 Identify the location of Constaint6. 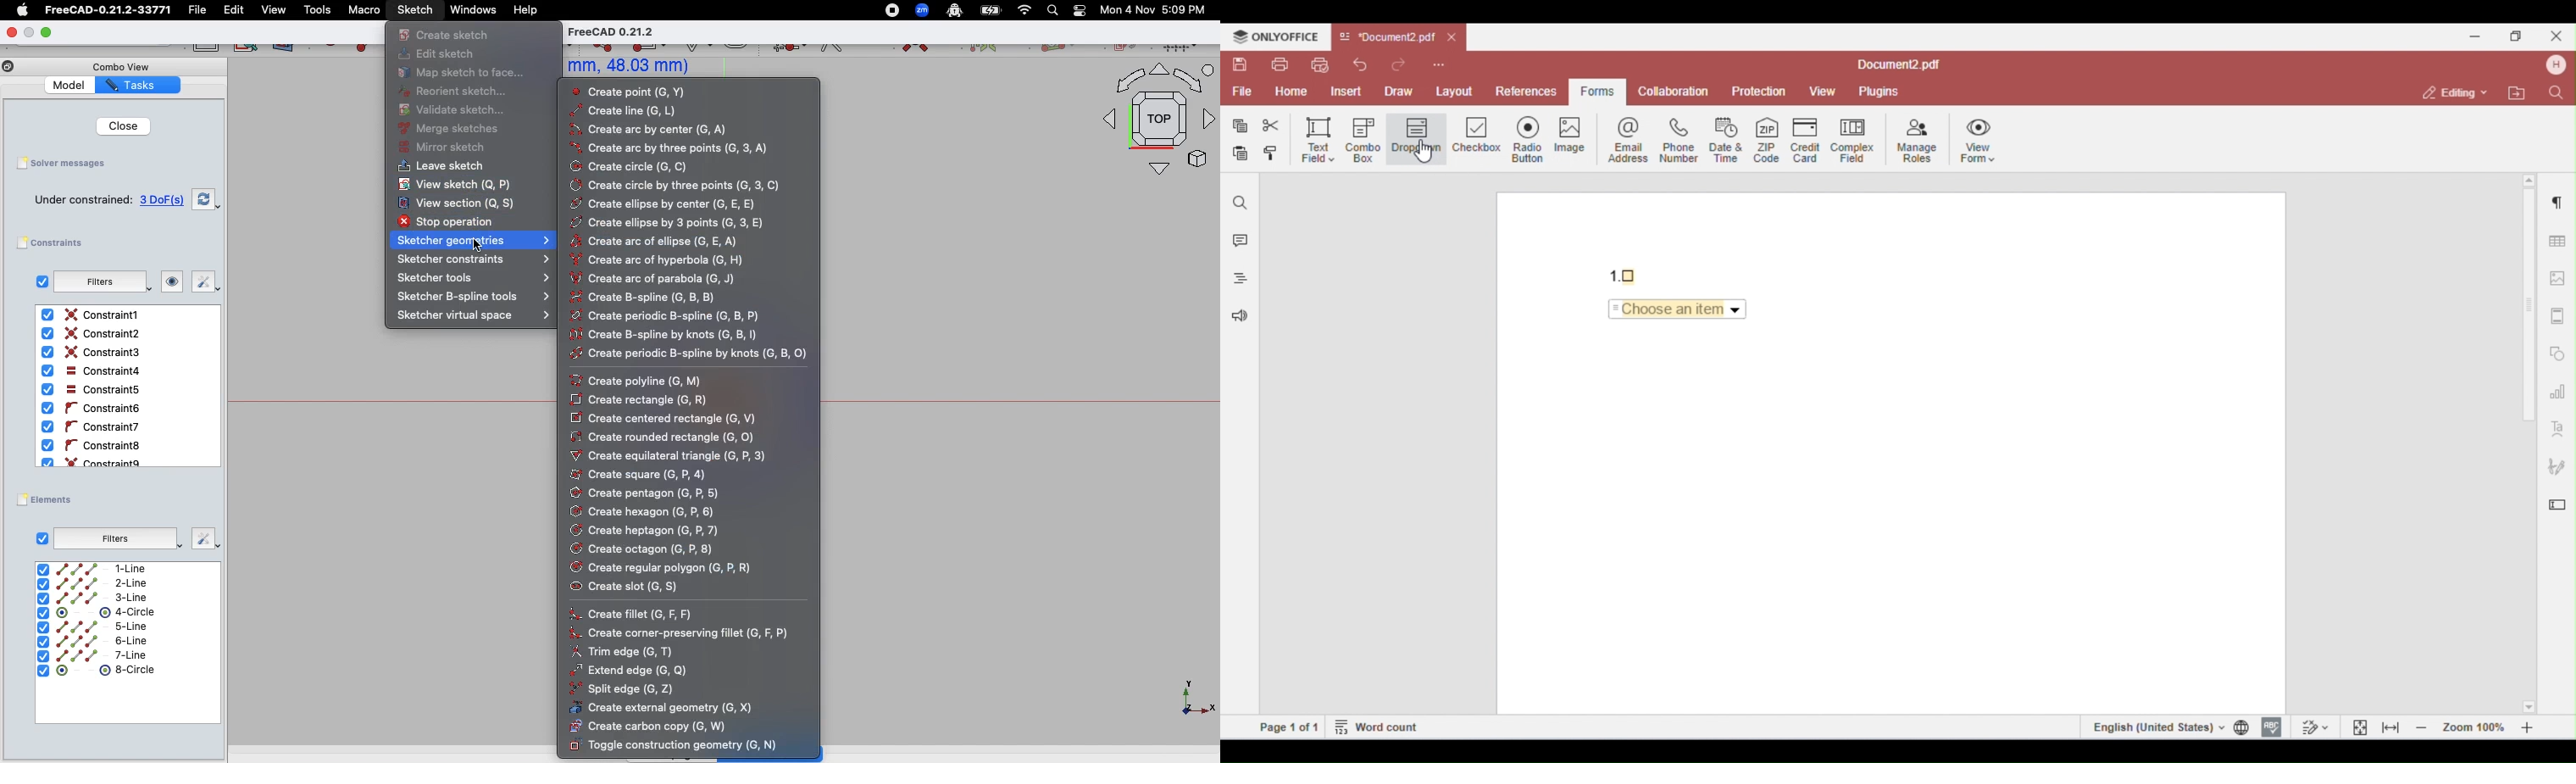
(94, 409).